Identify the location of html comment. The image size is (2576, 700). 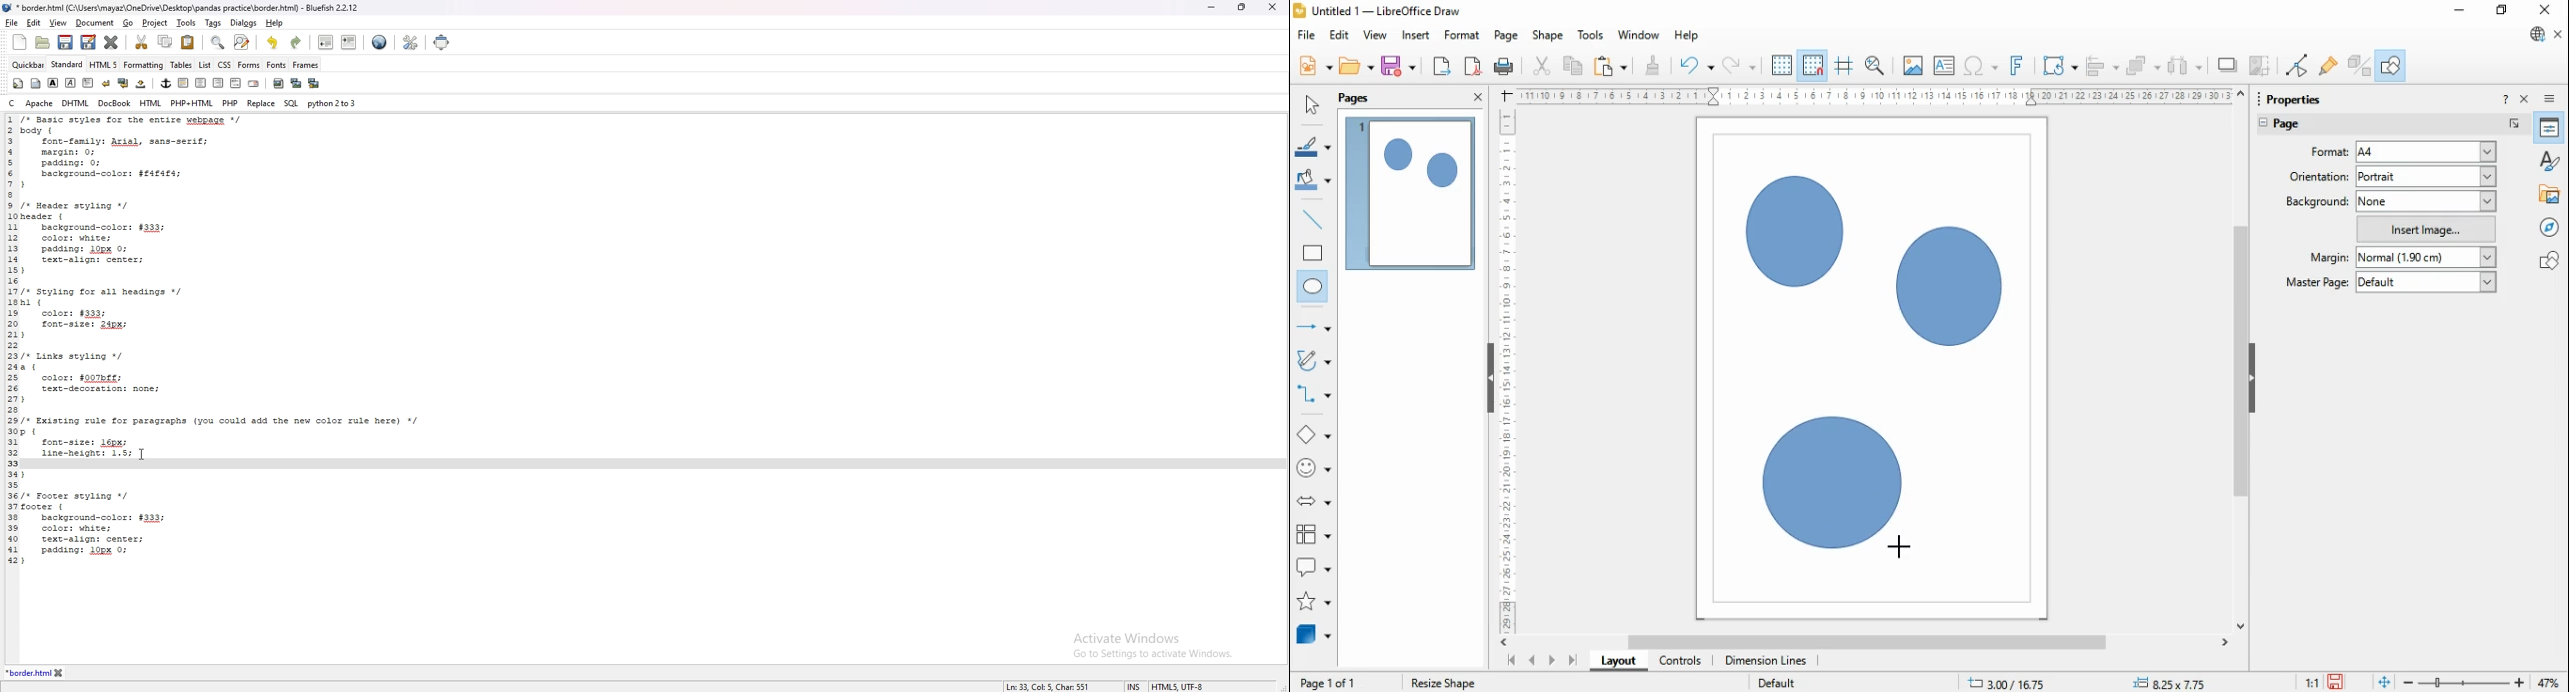
(236, 83).